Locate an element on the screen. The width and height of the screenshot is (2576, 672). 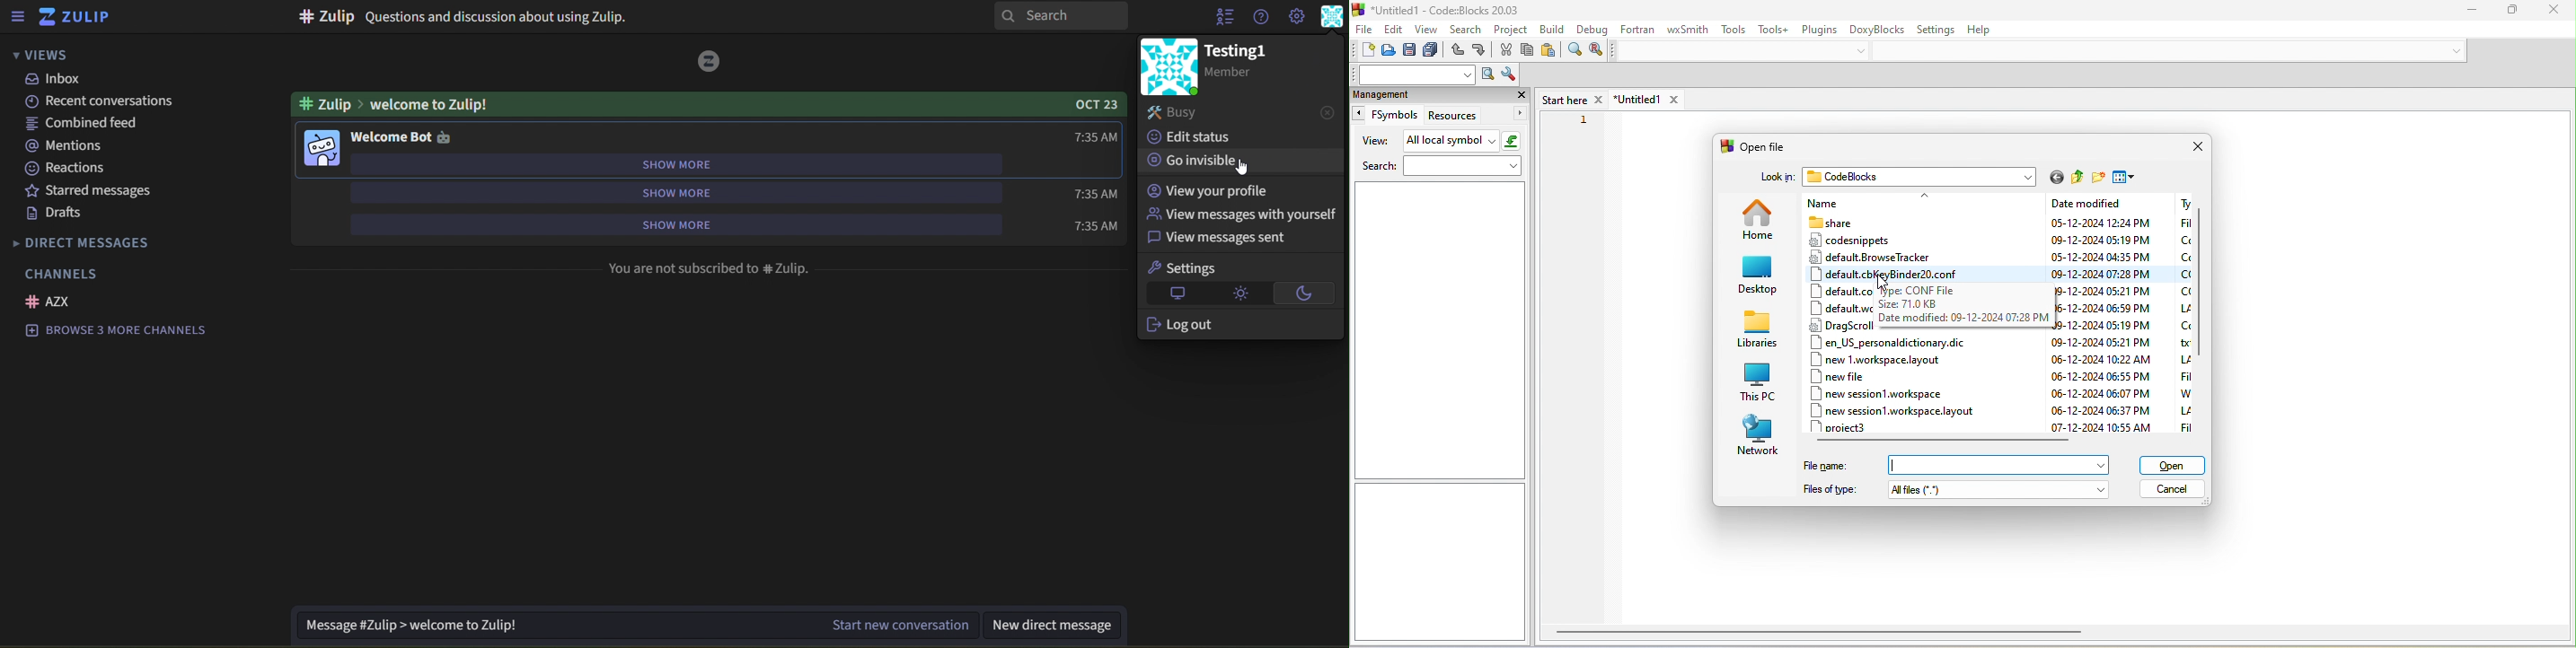
sidebar is located at coordinates (20, 16).